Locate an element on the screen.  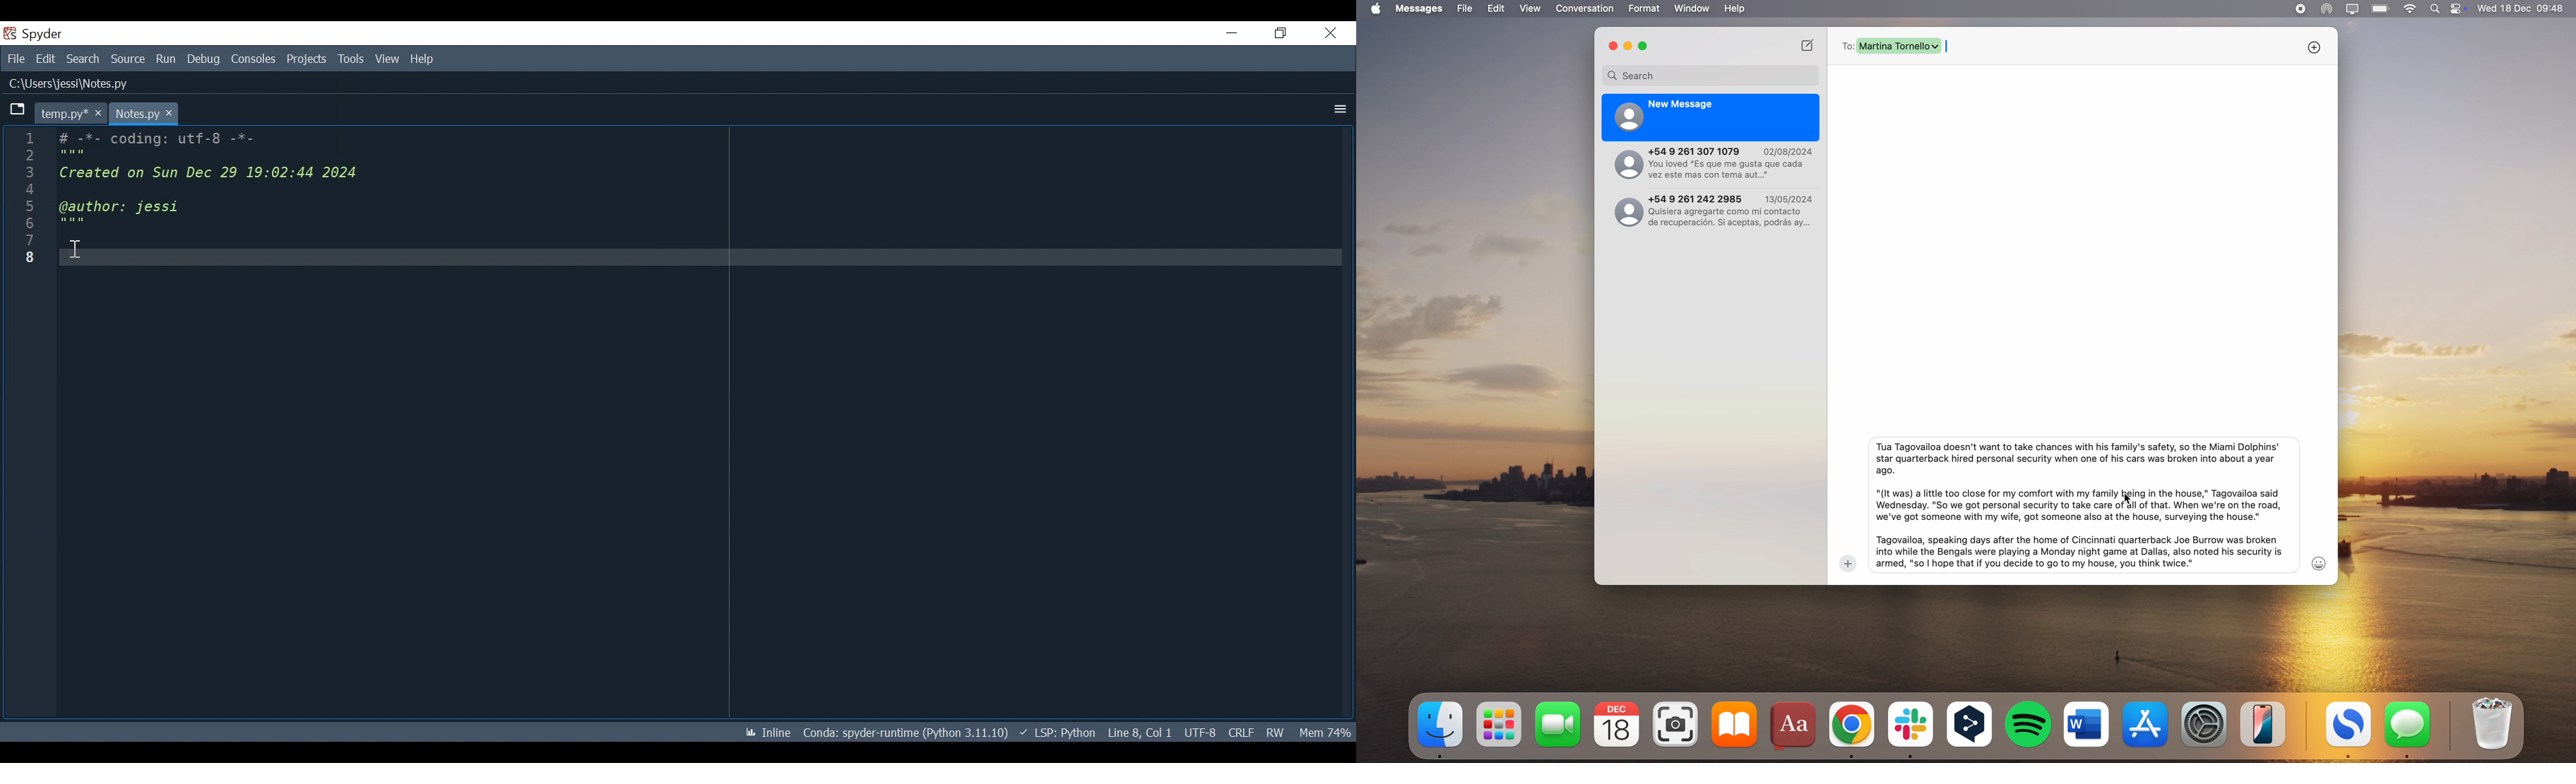
Search is located at coordinates (83, 59).